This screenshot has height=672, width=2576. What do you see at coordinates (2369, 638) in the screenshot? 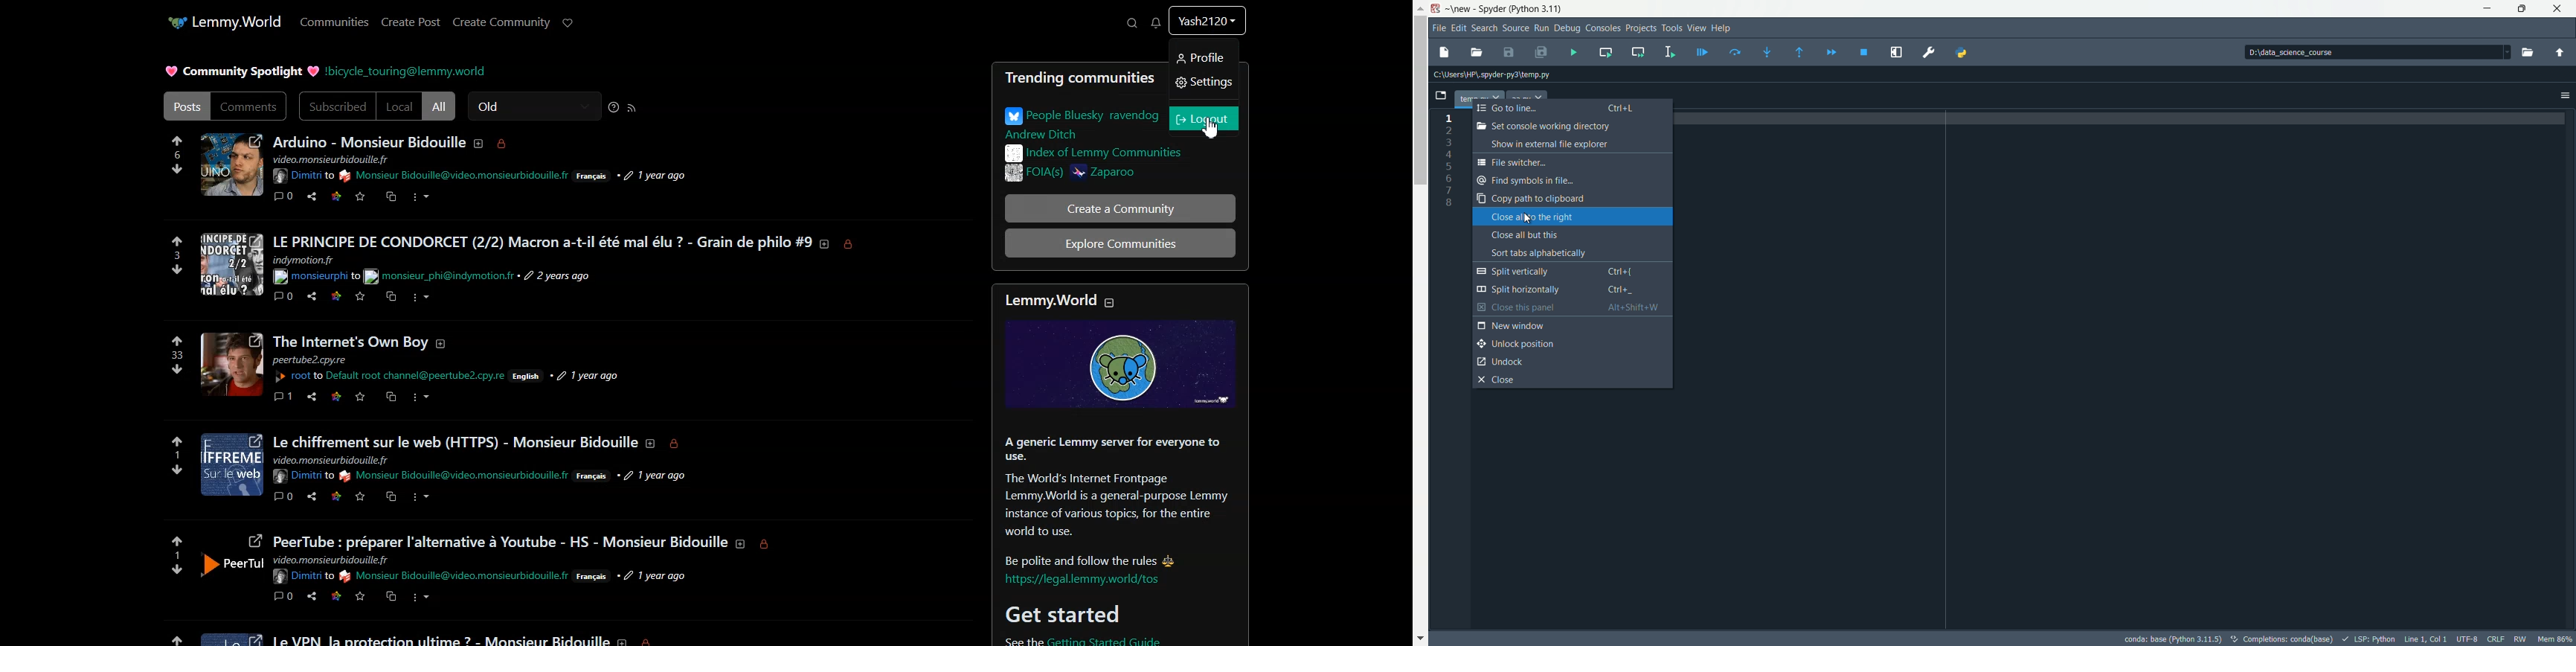
I see `lps:python` at bounding box center [2369, 638].